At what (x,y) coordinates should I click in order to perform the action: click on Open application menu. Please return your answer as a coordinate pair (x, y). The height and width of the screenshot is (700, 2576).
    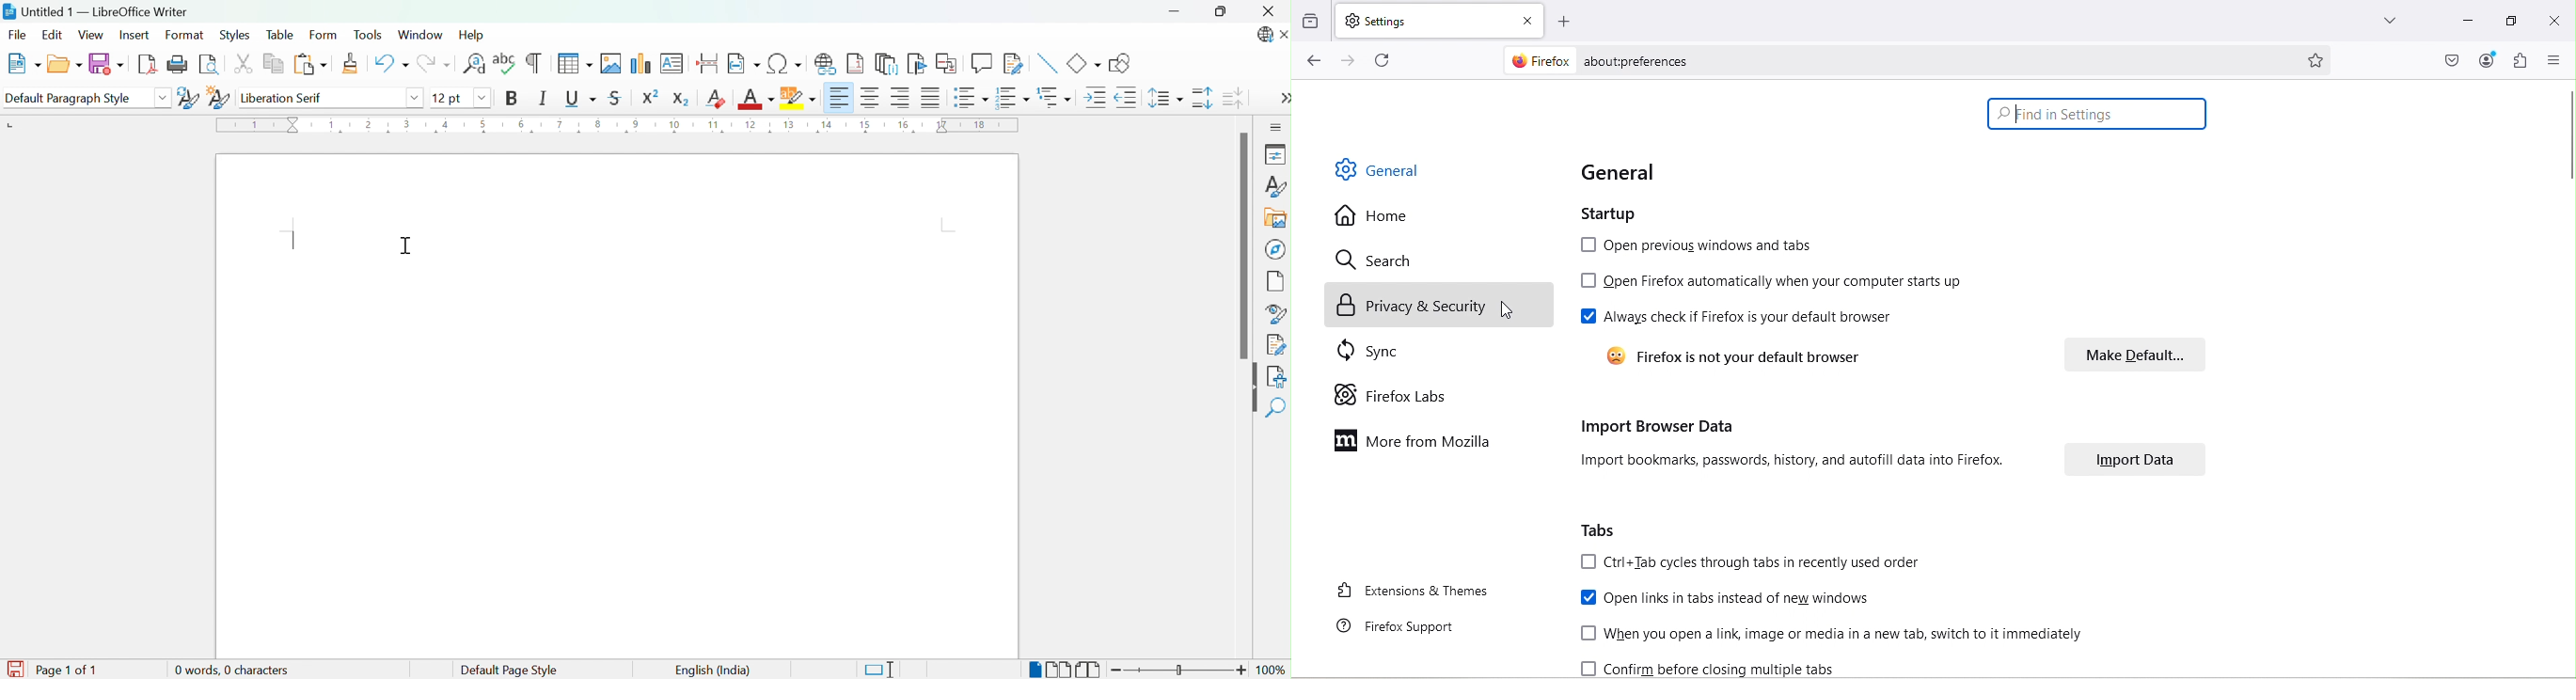
    Looking at the image, I should click on (2552, 60).